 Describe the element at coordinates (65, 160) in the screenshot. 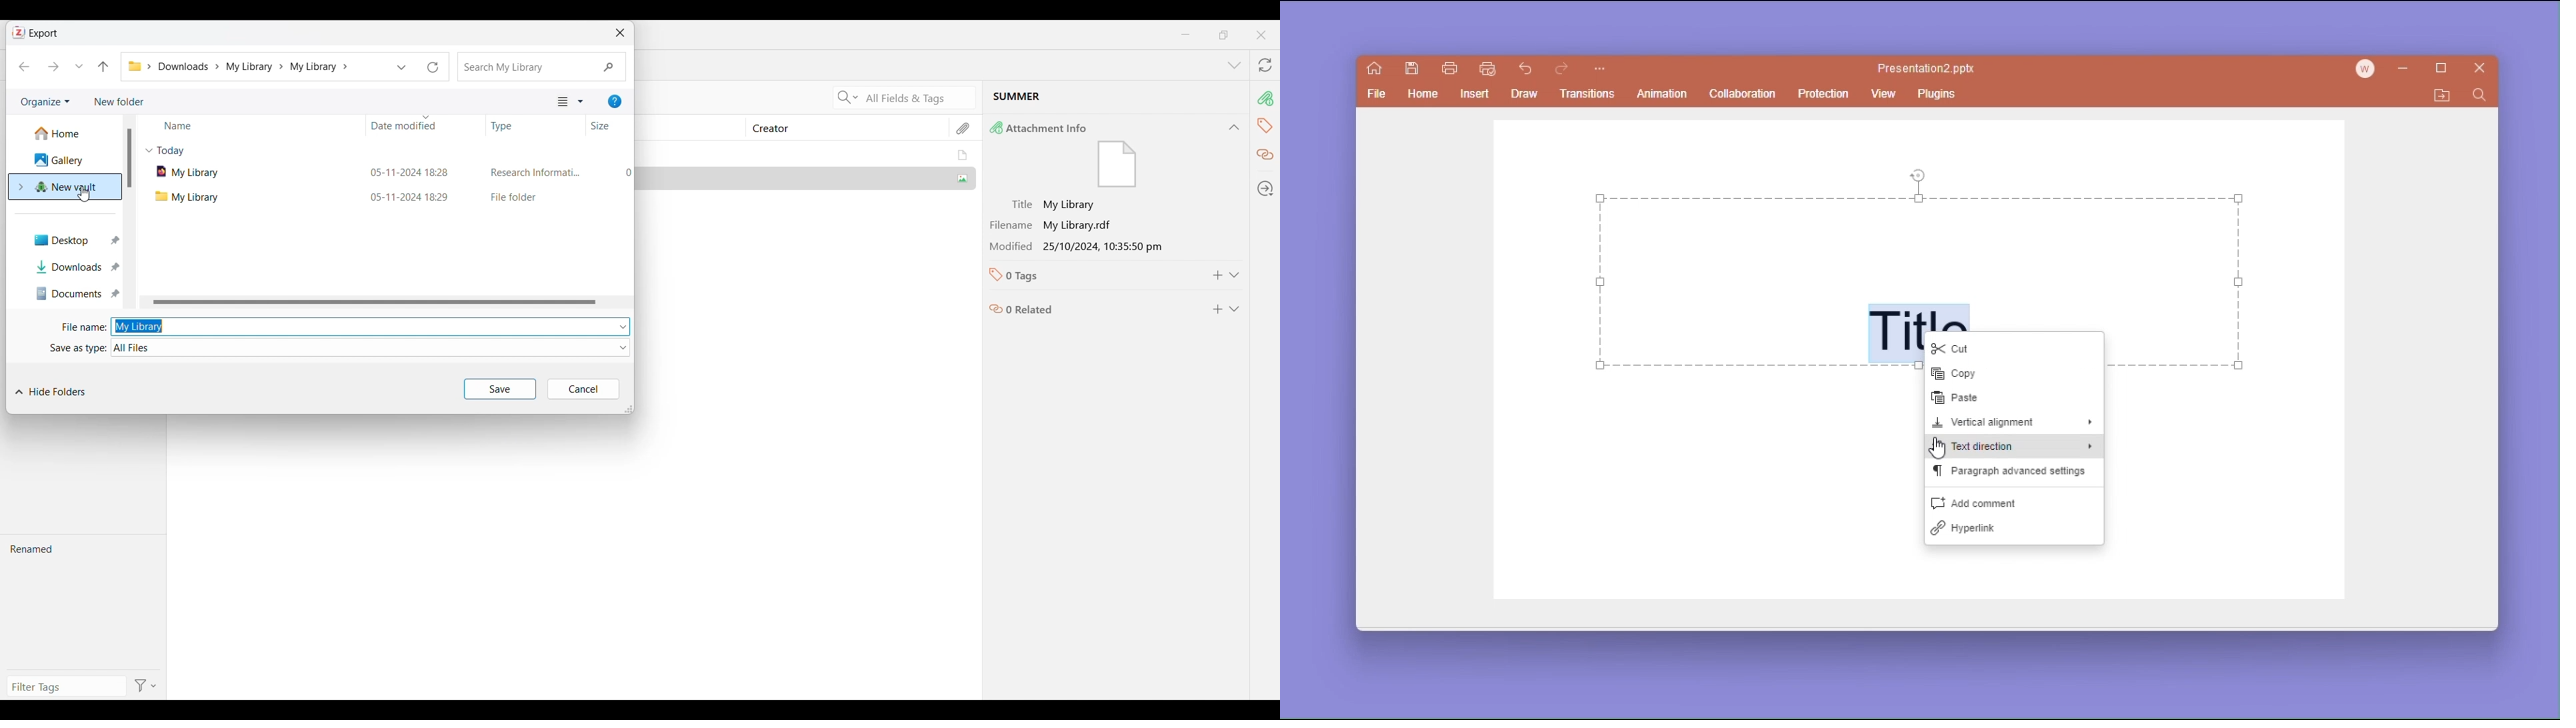

I see `Gallery` at that location.